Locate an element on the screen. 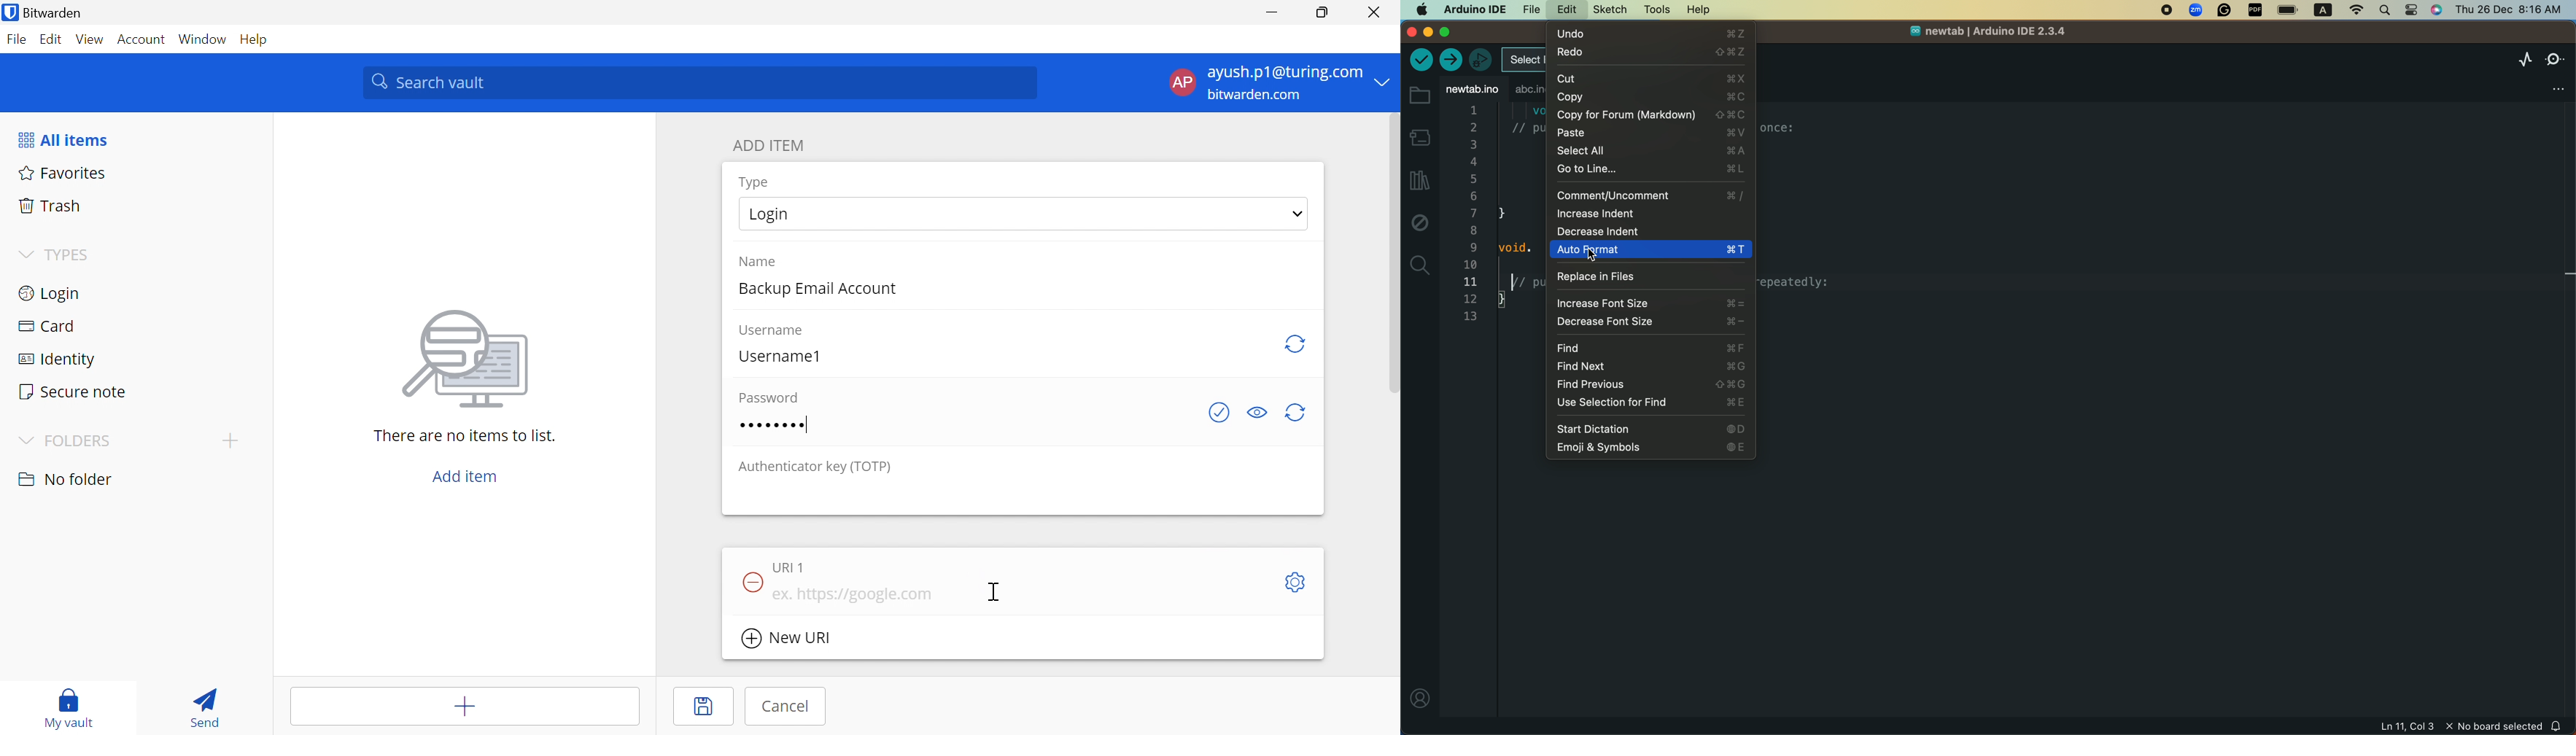 This screenshot has width=2576, height=756. URL 1 is located at coordinates (790, 567).